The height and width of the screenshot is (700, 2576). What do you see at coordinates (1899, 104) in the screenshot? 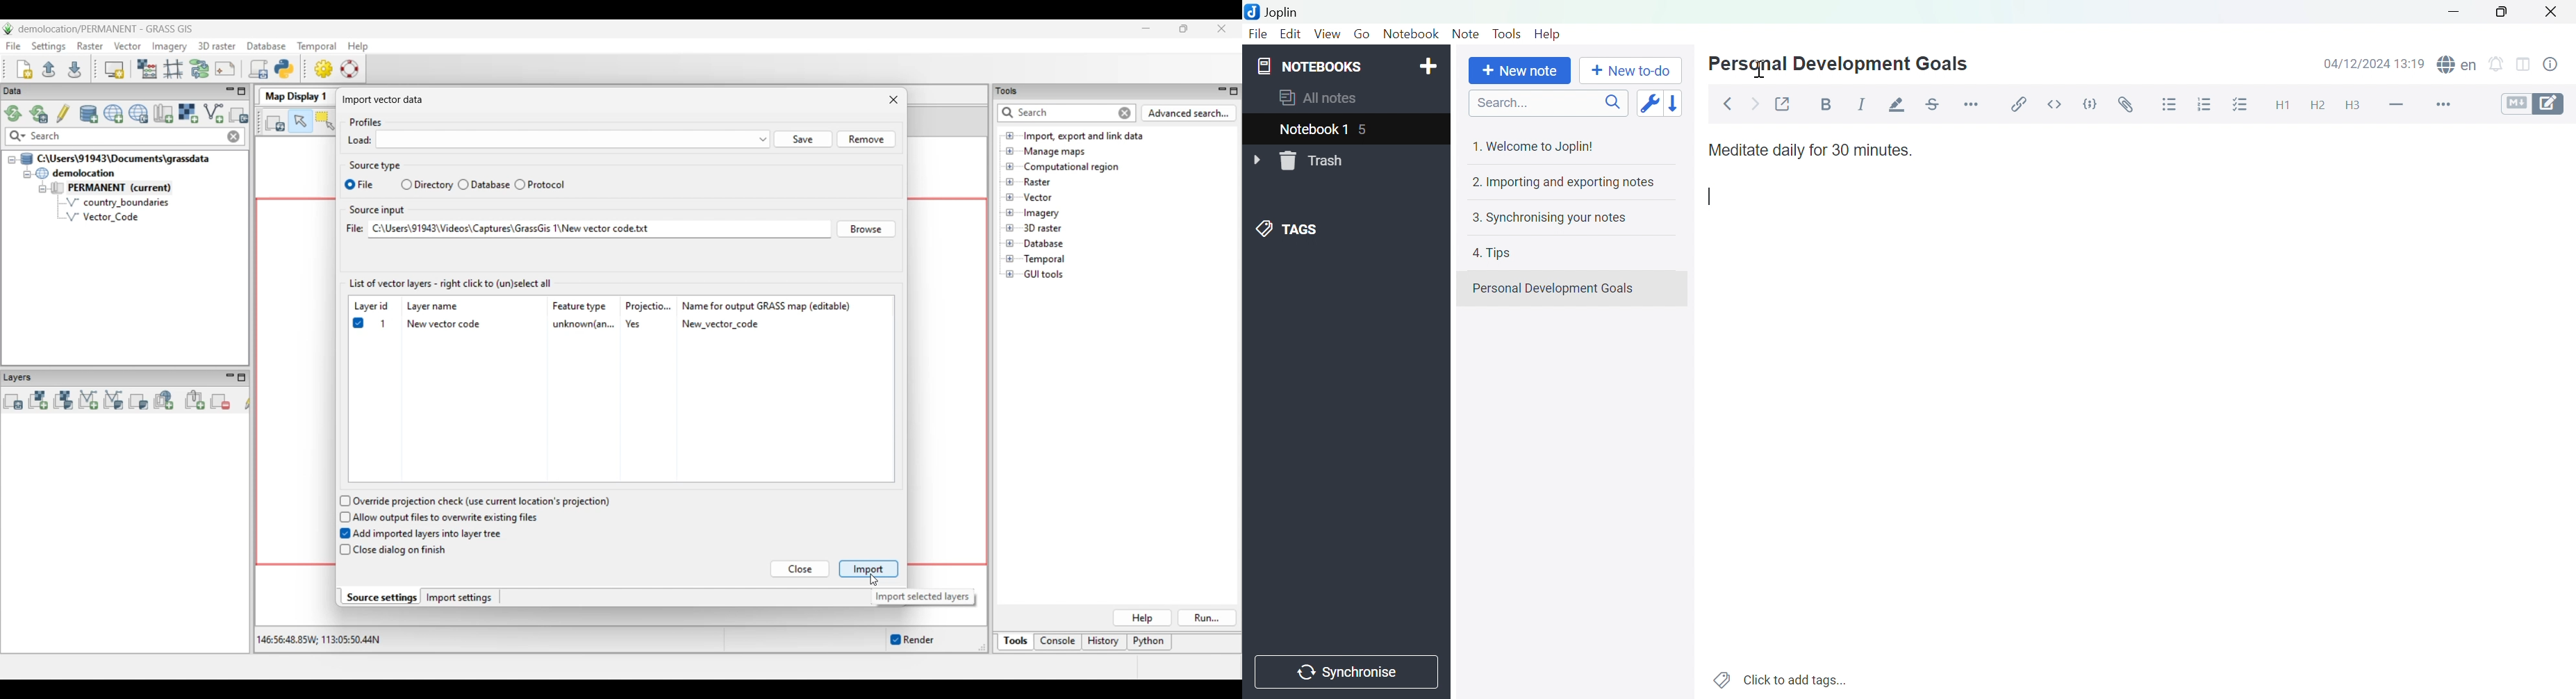
I see `Highlight` at bounding box center [1899, 104].